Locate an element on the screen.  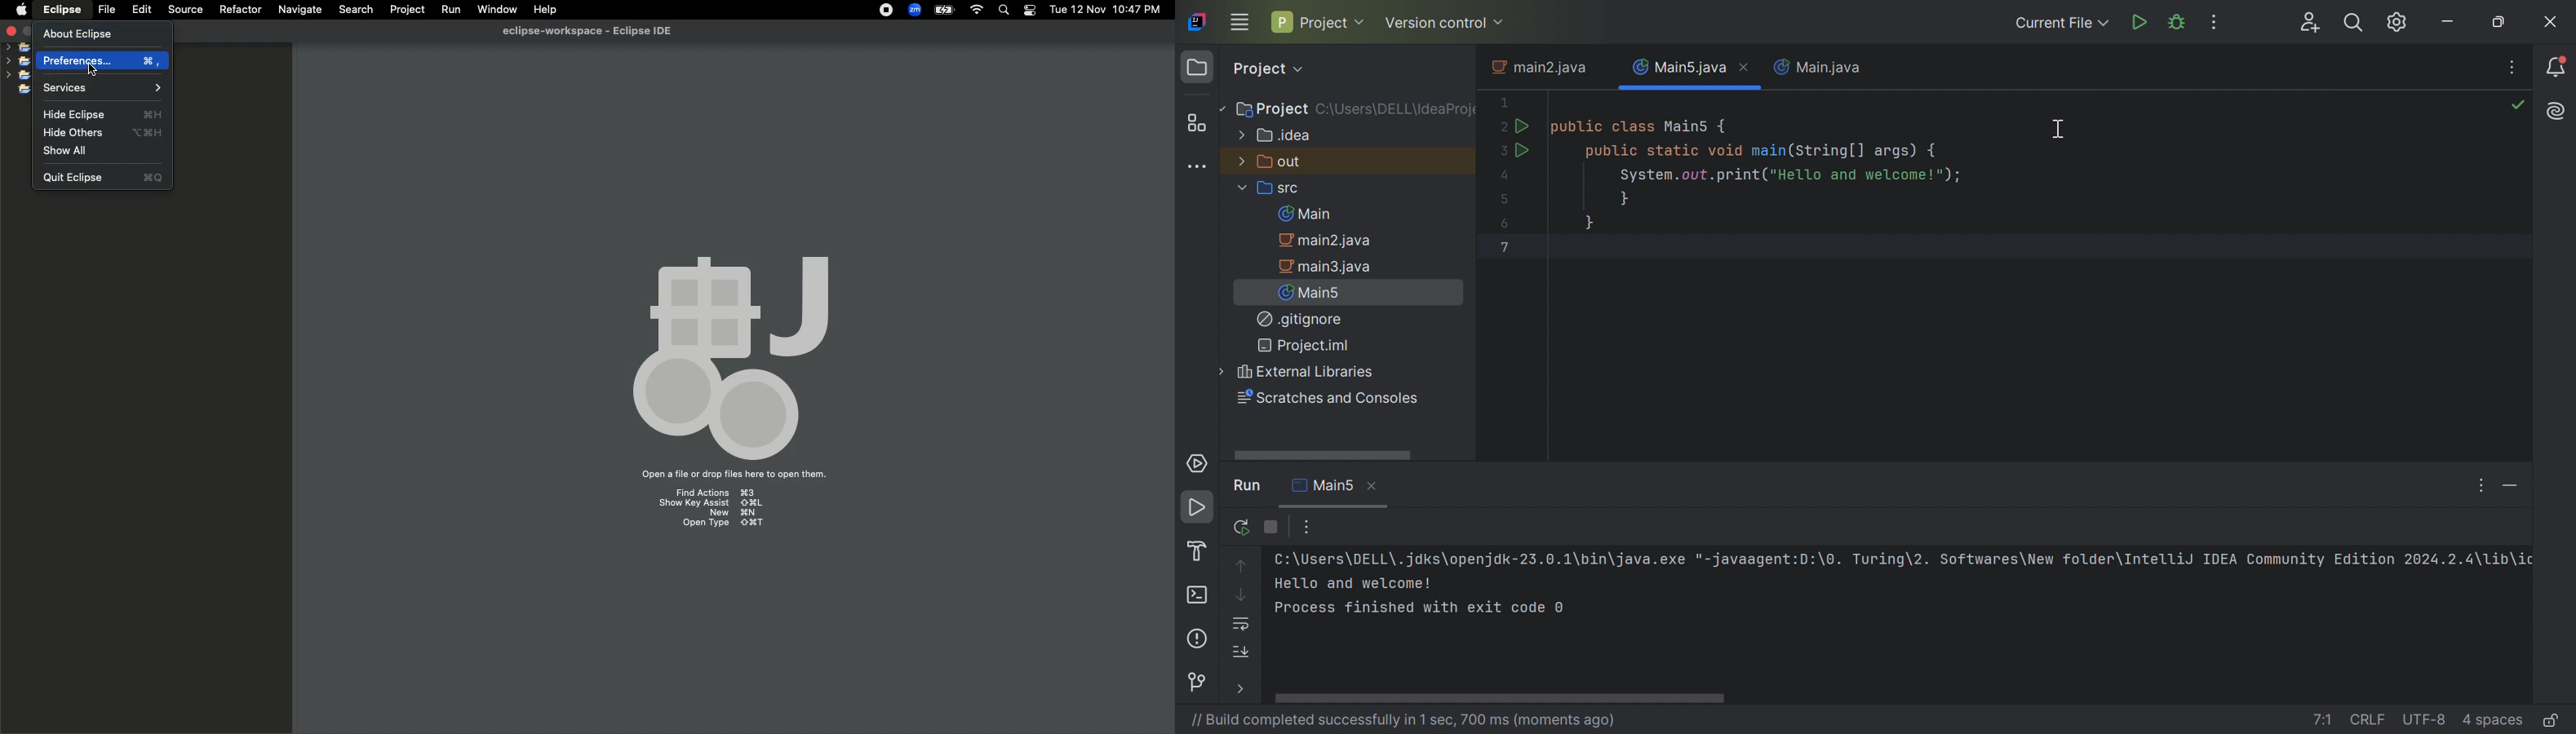
Main Menu is located at coordinates (1239, 23).